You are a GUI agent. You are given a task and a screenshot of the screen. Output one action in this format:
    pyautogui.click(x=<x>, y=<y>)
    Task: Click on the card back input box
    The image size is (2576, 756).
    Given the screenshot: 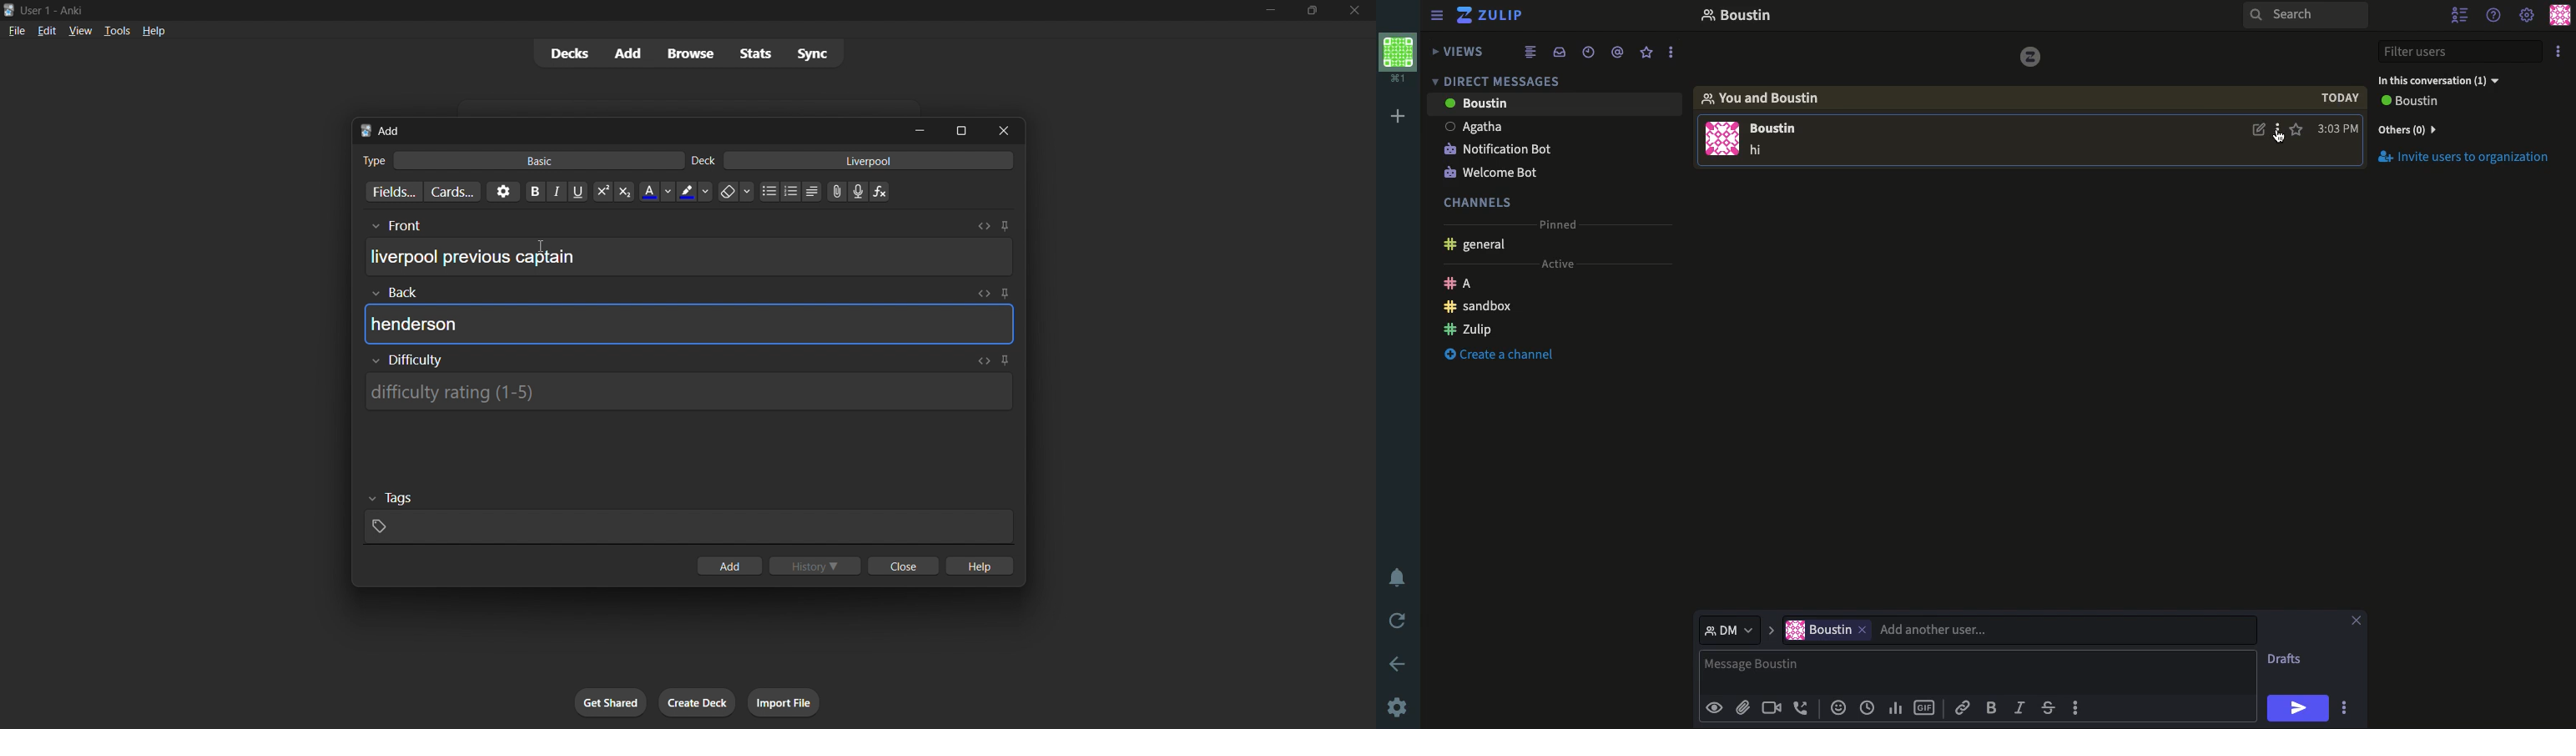 What is the action you would take?
    pyautogui.click(x=693, y=316)
    